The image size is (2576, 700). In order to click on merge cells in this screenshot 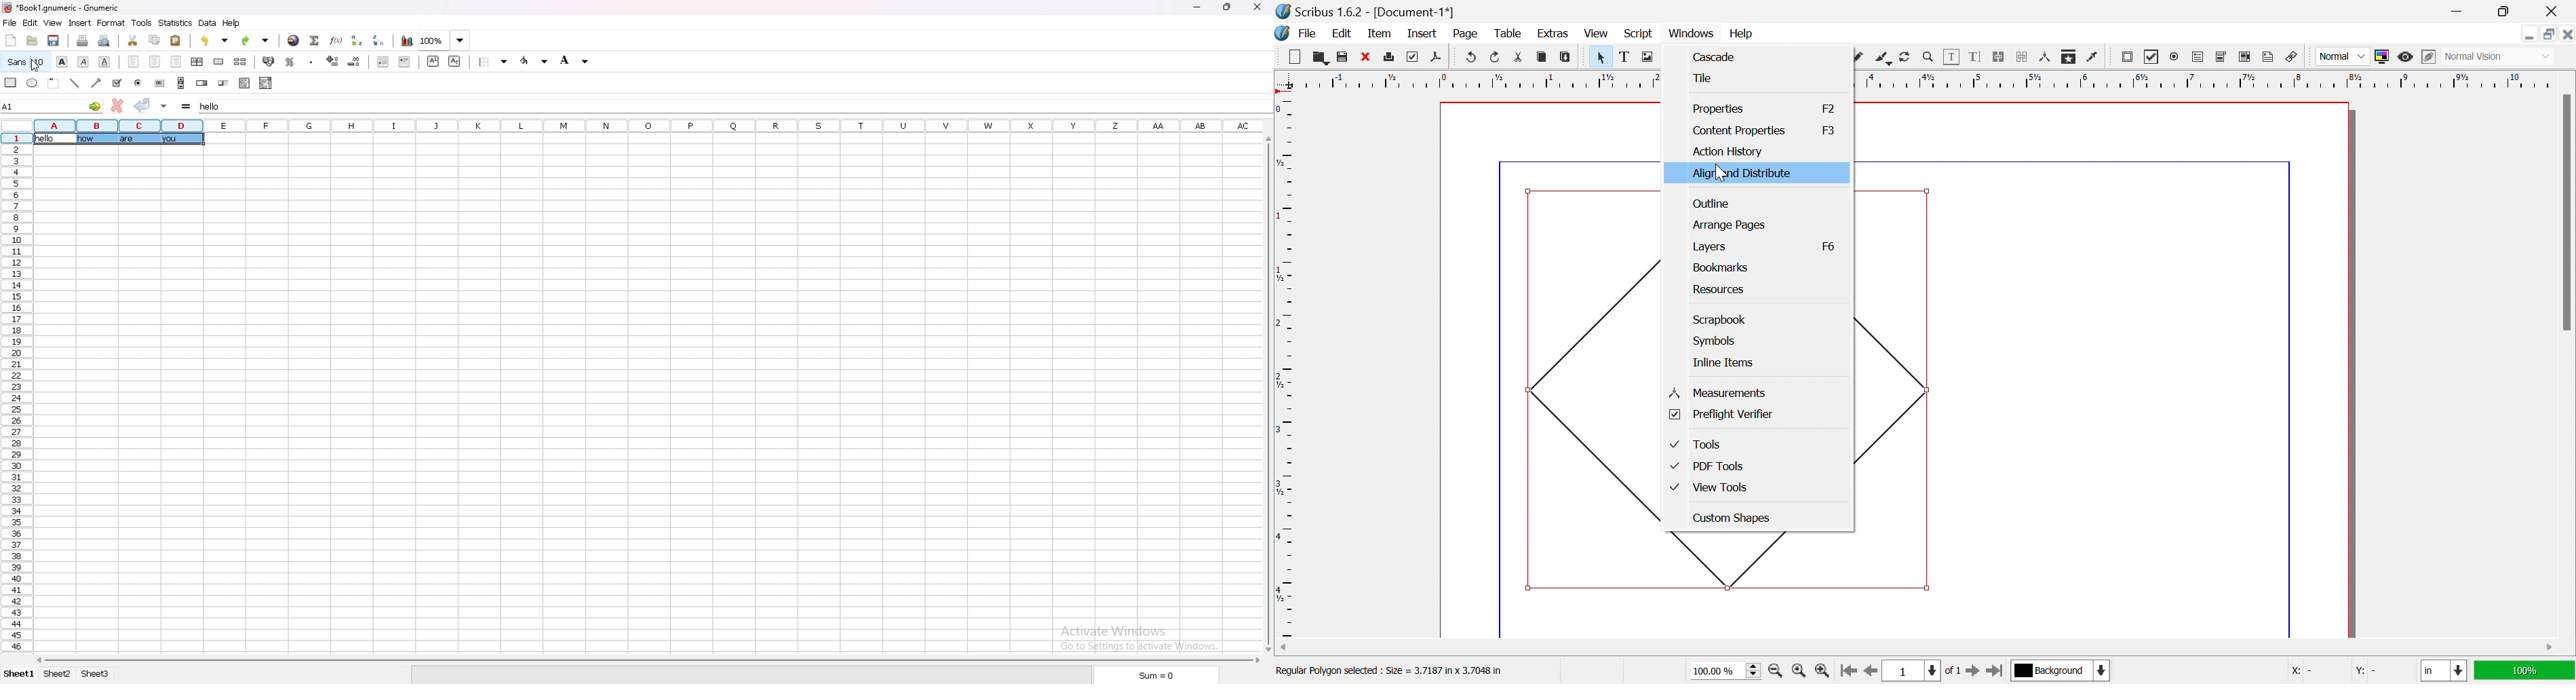, I will do `click(218, 62)`.